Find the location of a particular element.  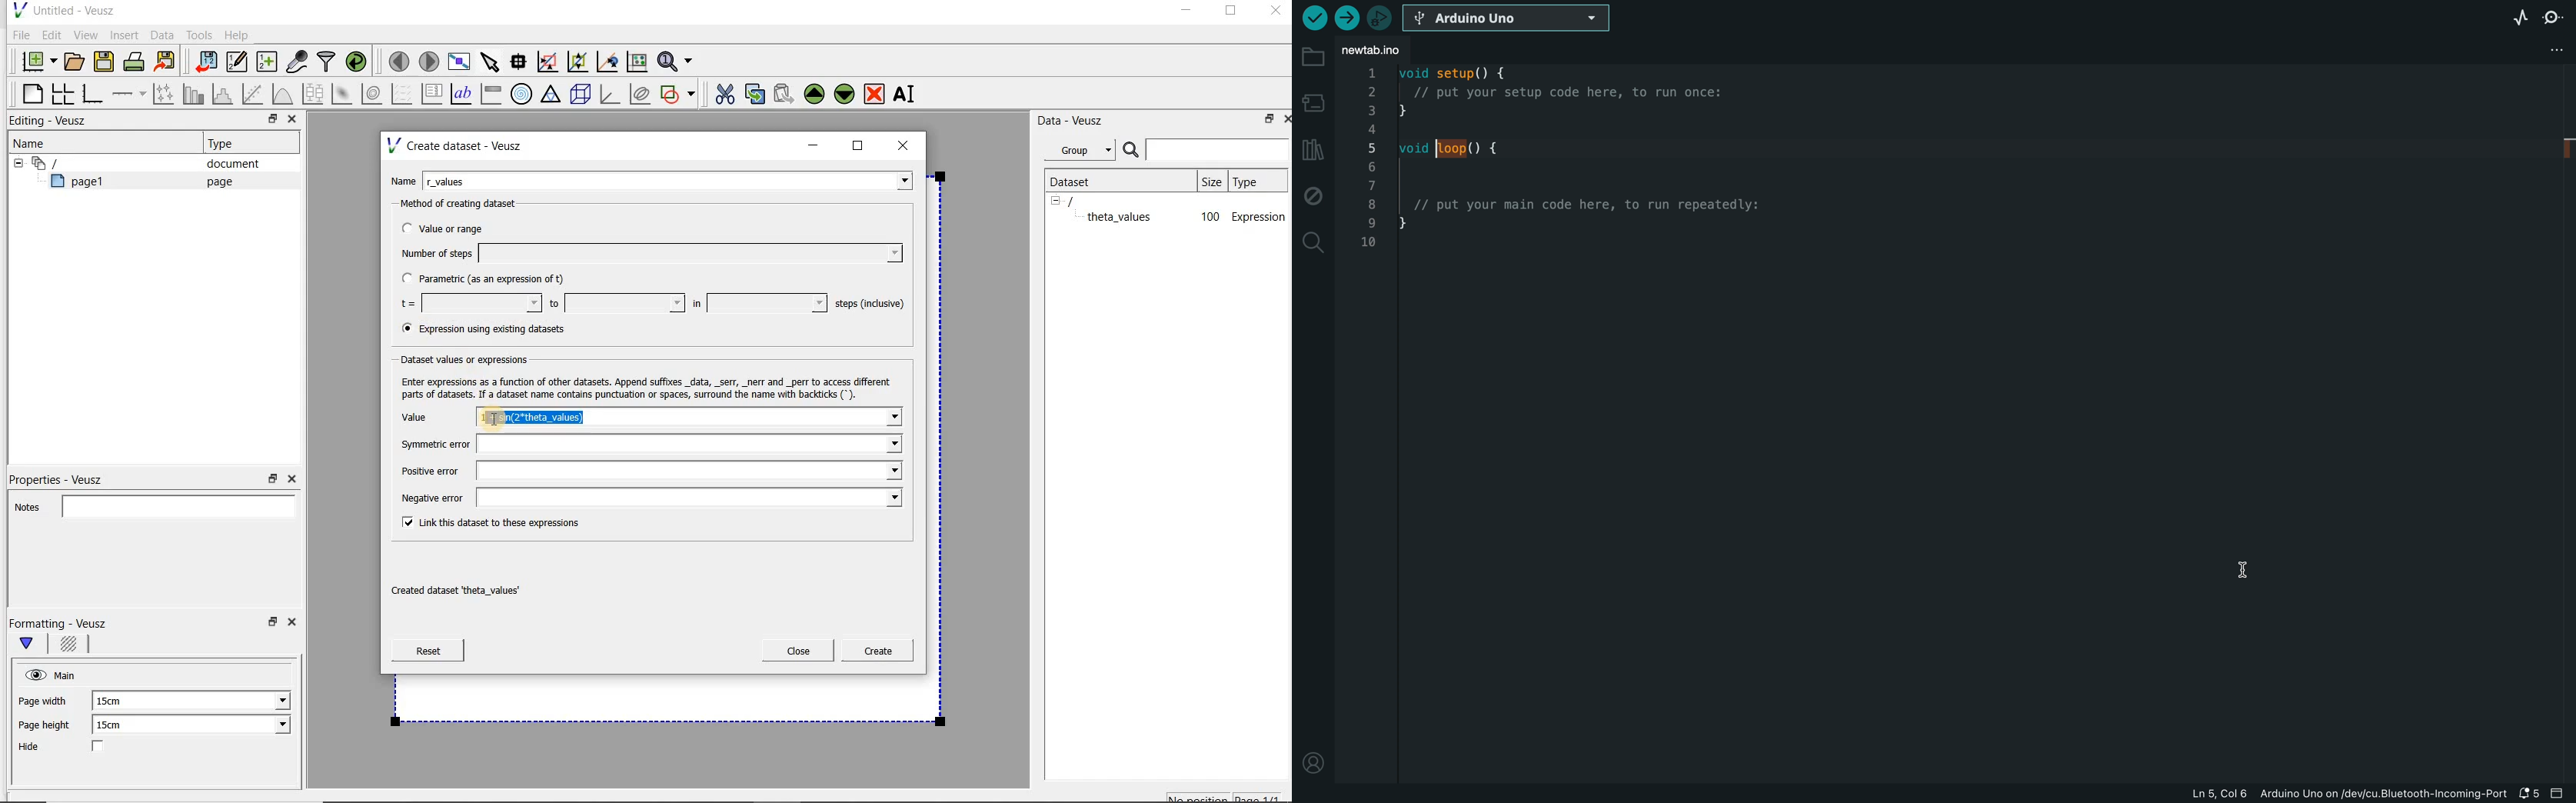

Hide is located at coordinates (76, 748).